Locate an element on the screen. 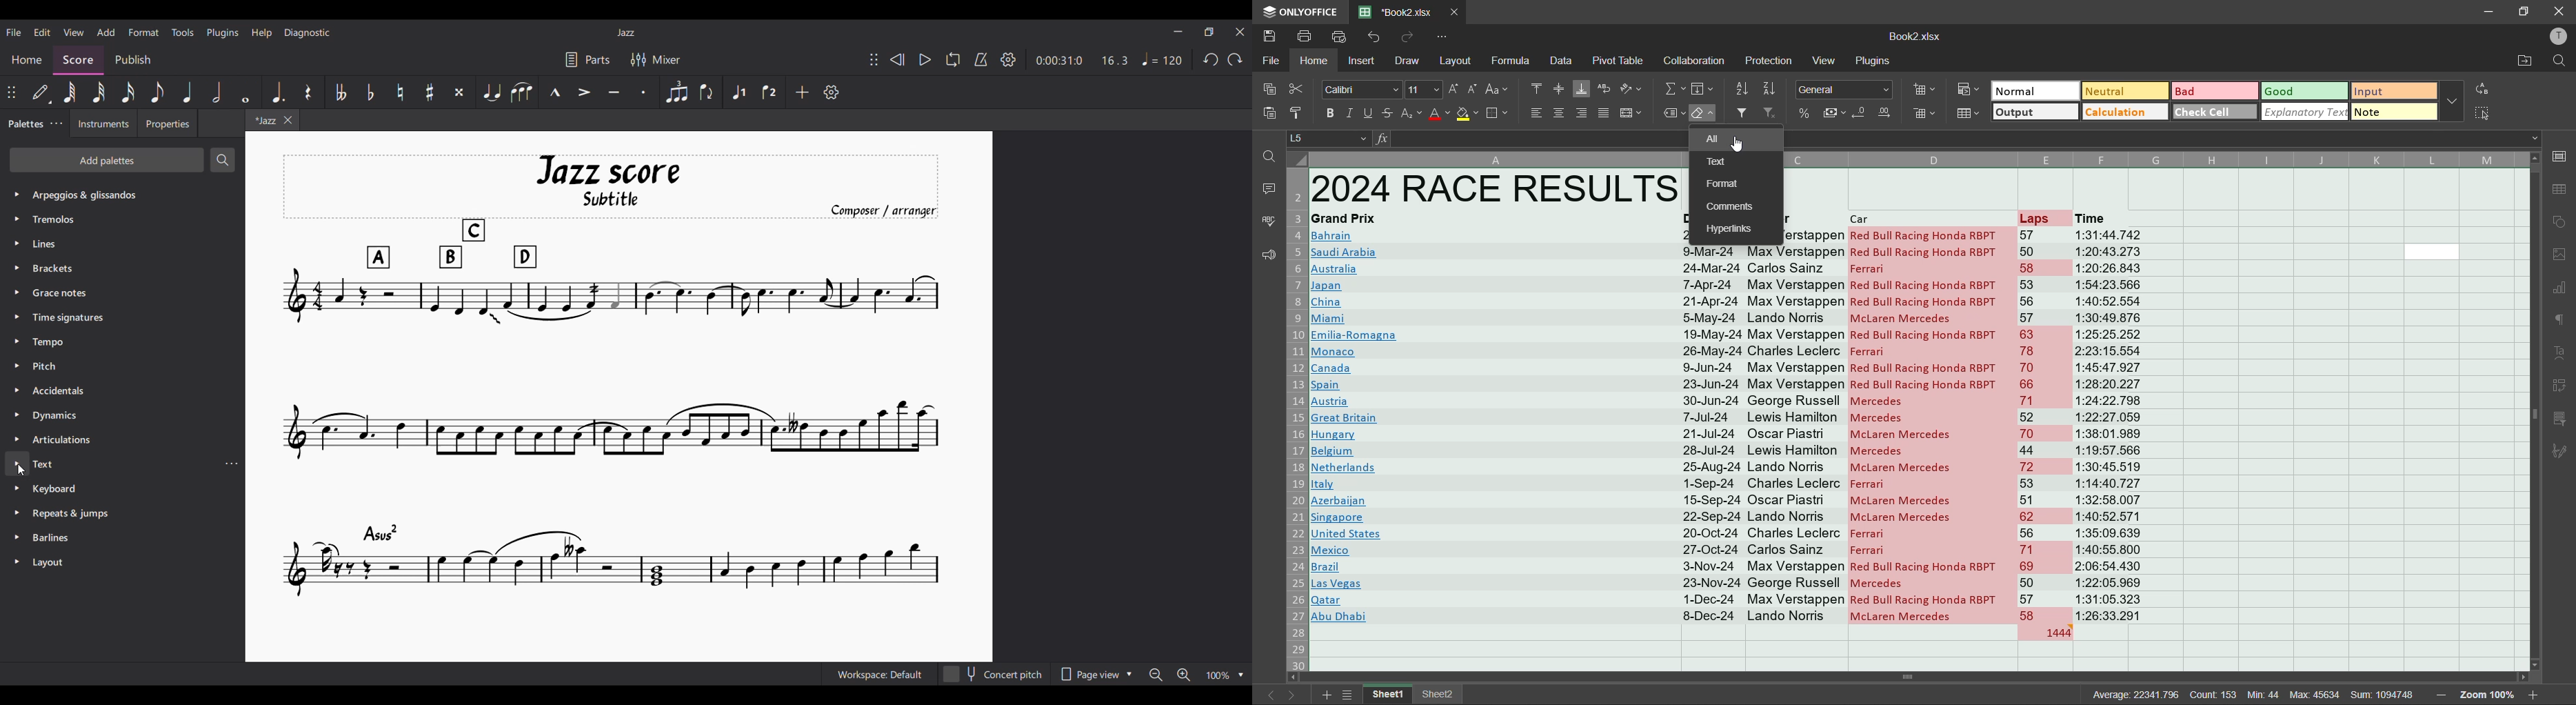  View menu is located at coordinates (74, 33).